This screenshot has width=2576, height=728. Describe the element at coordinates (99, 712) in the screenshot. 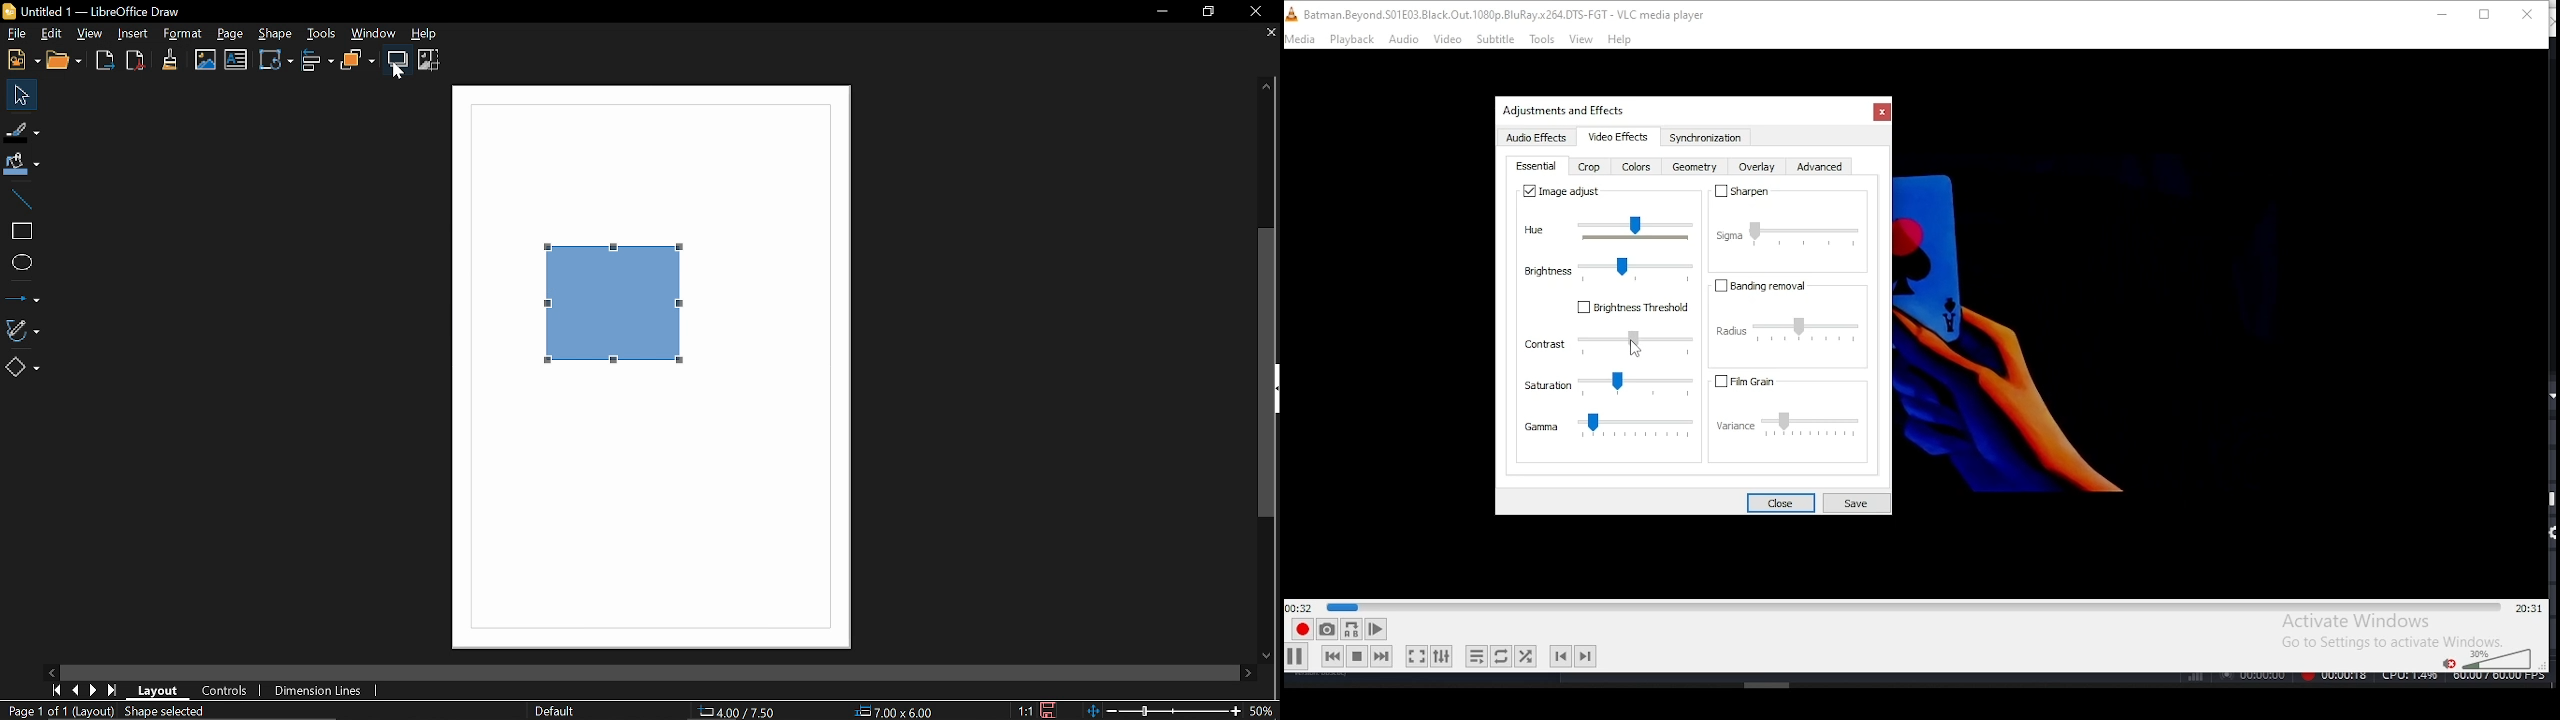

I see `layout` at that location.